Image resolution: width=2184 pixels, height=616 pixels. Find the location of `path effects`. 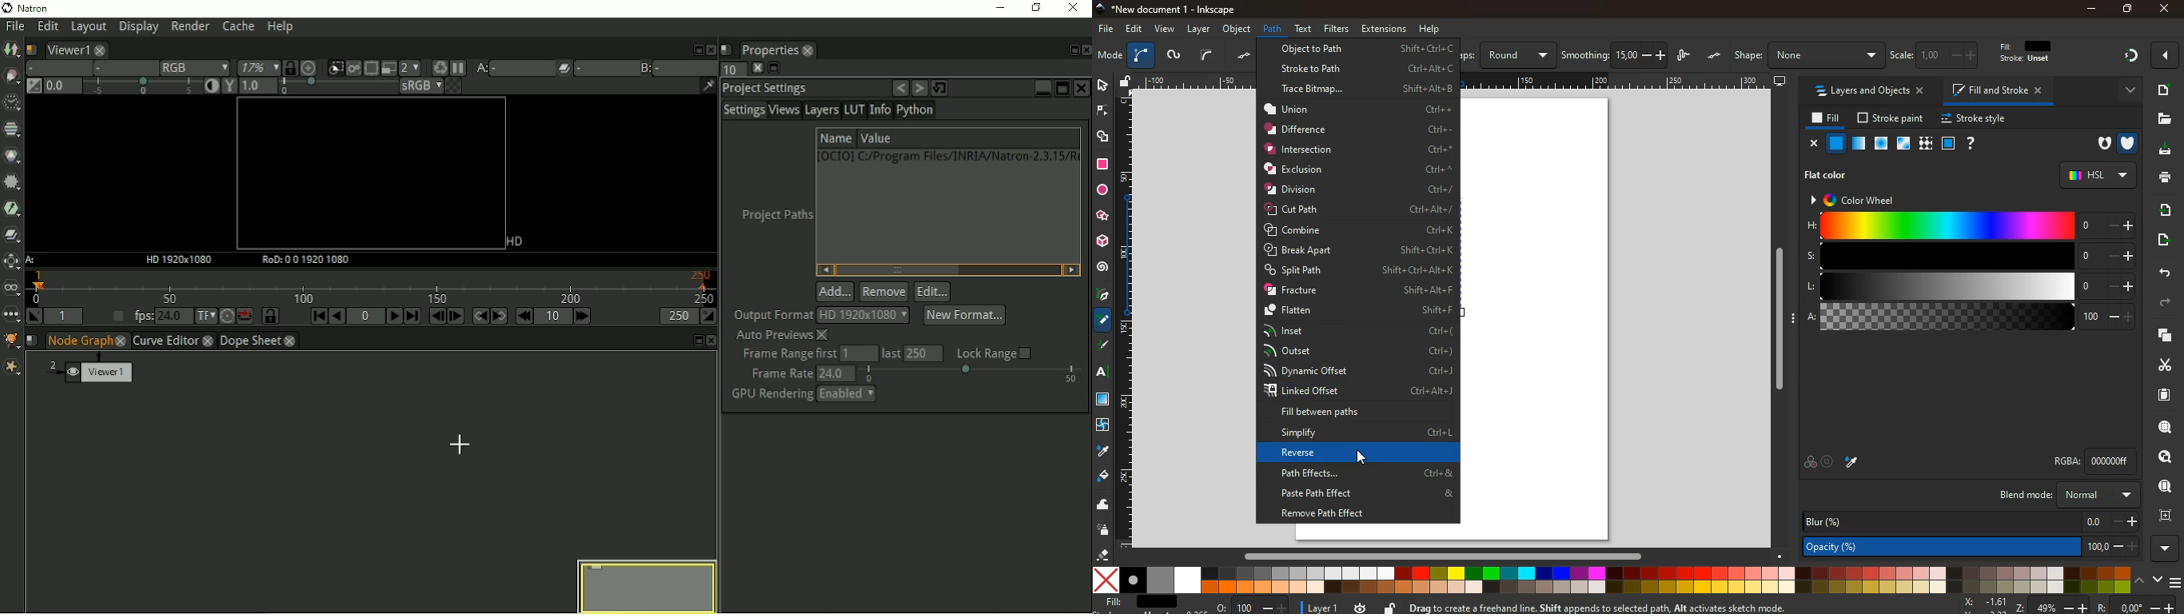

path effects is located at coordinates (1364, 472).